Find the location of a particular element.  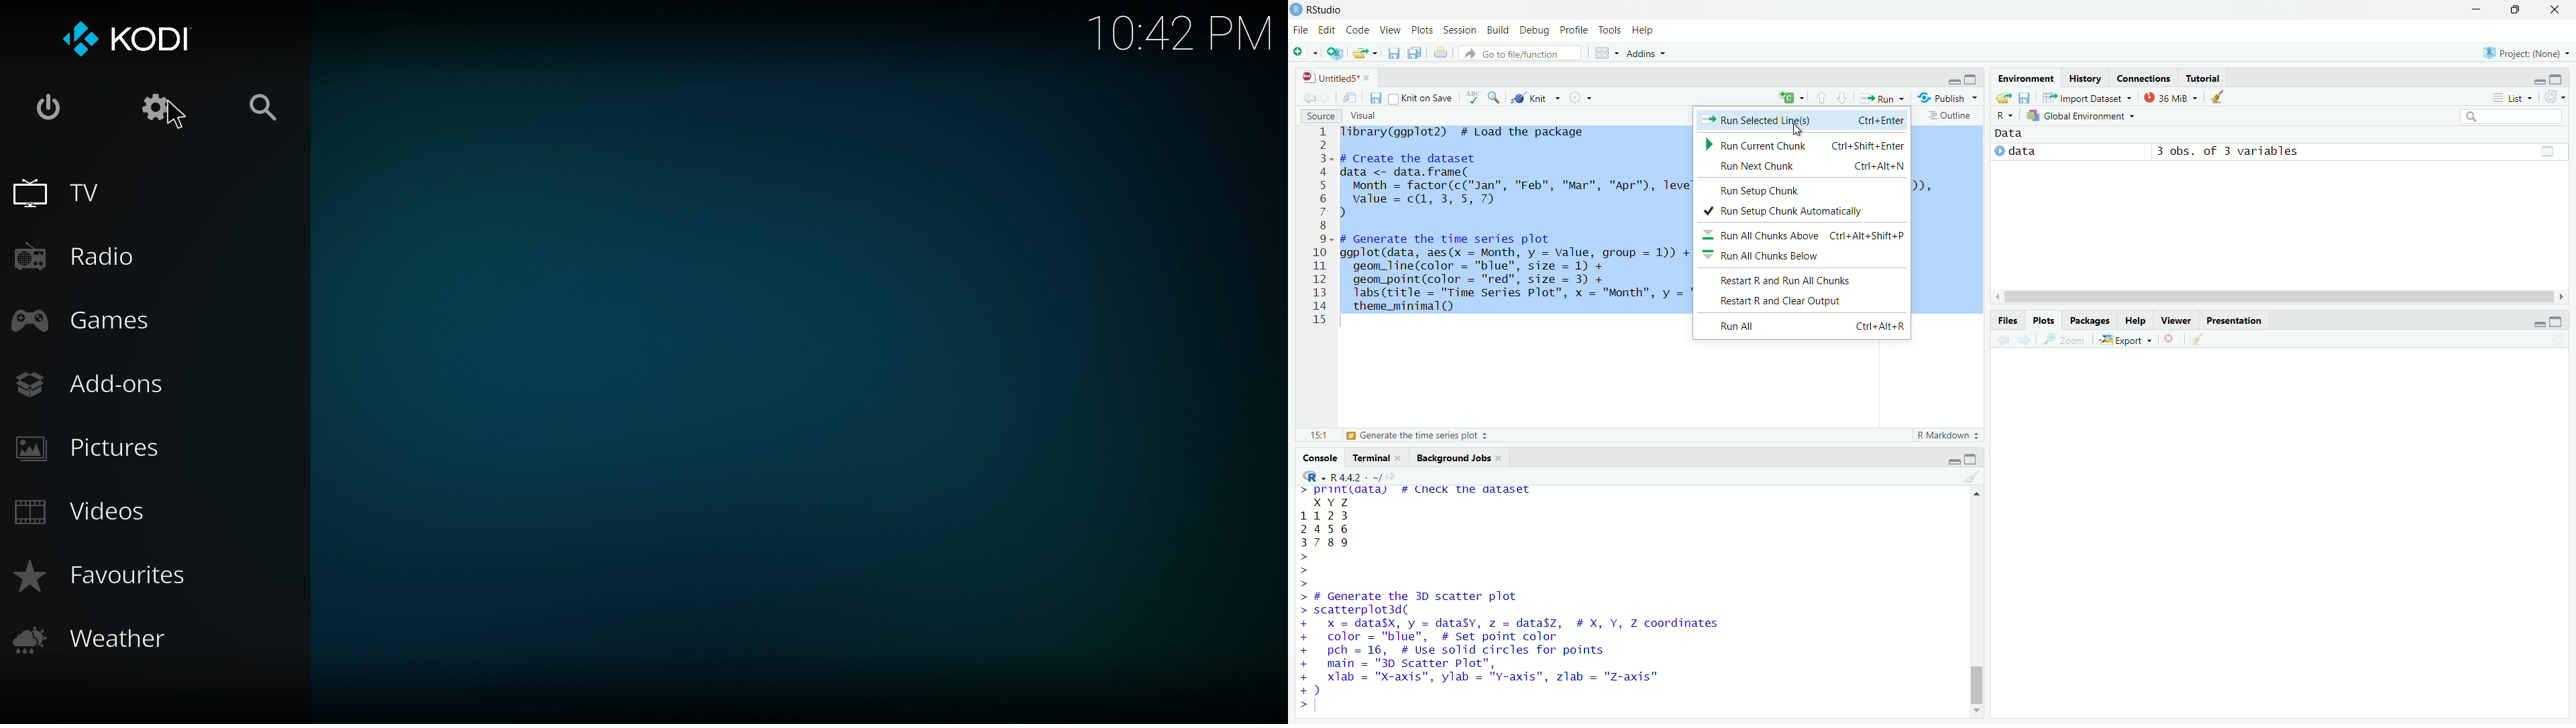

serial number is located at coordinates (1320, 229).